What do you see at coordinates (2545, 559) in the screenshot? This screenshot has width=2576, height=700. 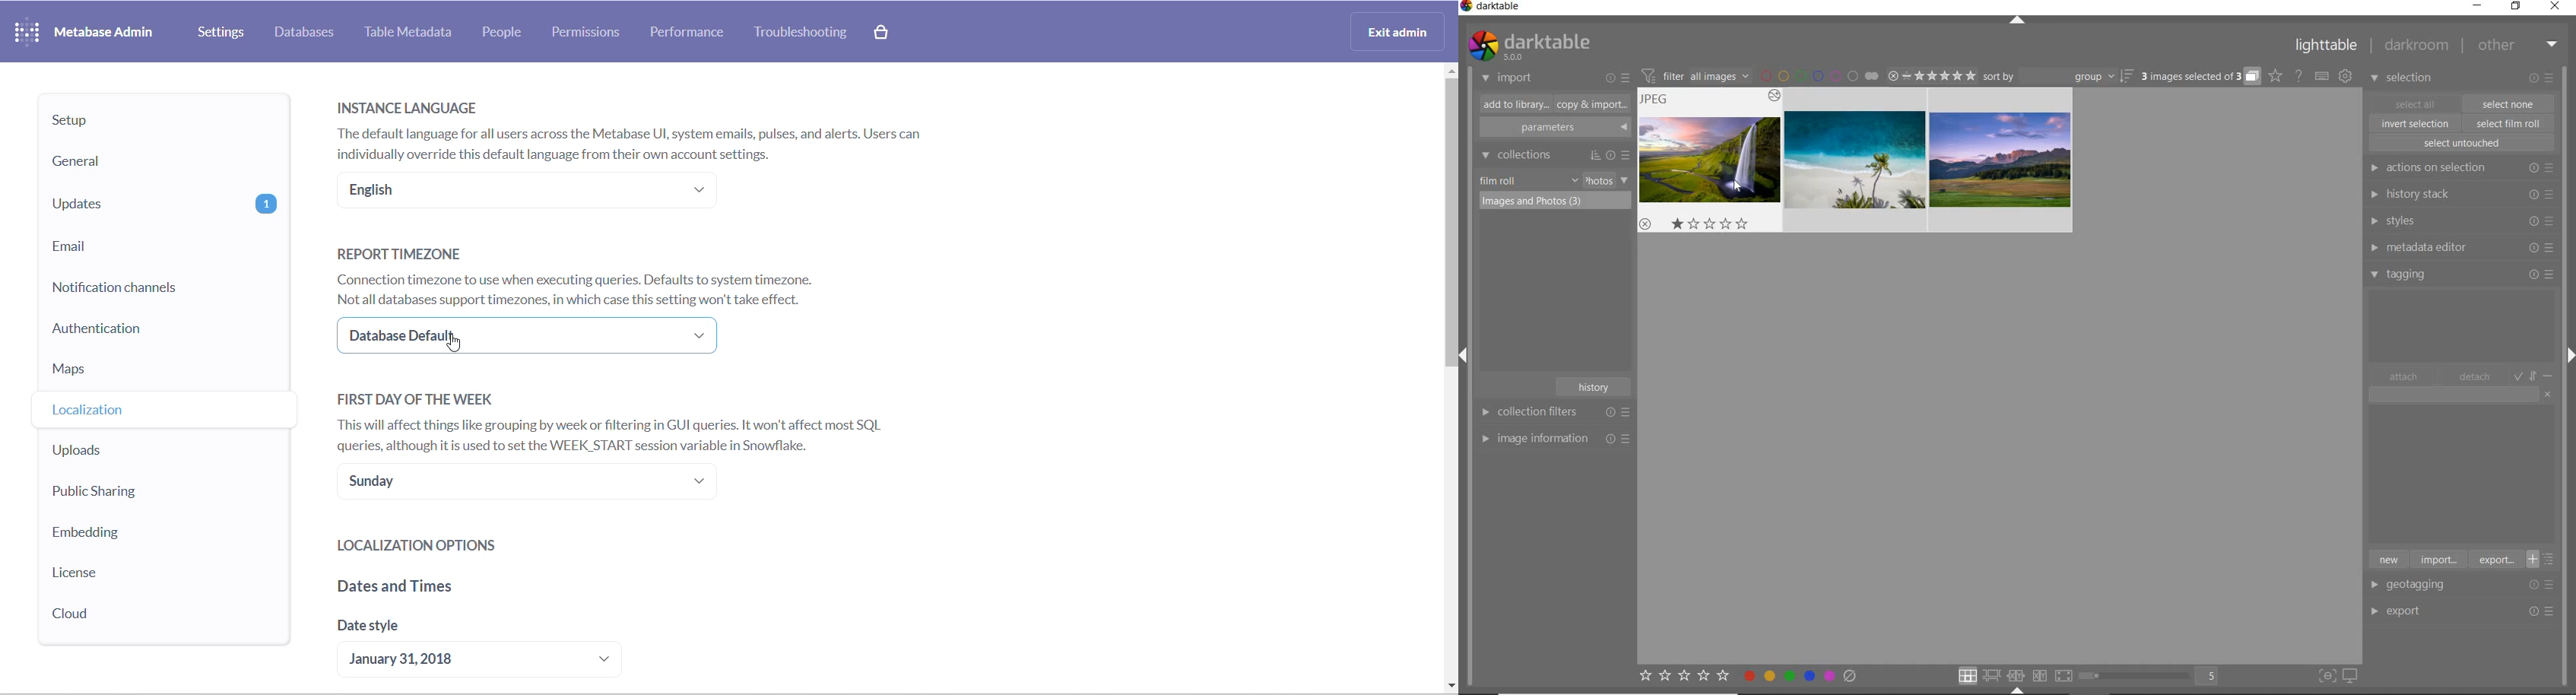 I see `toggle list` at bounding box center [2545, 559].